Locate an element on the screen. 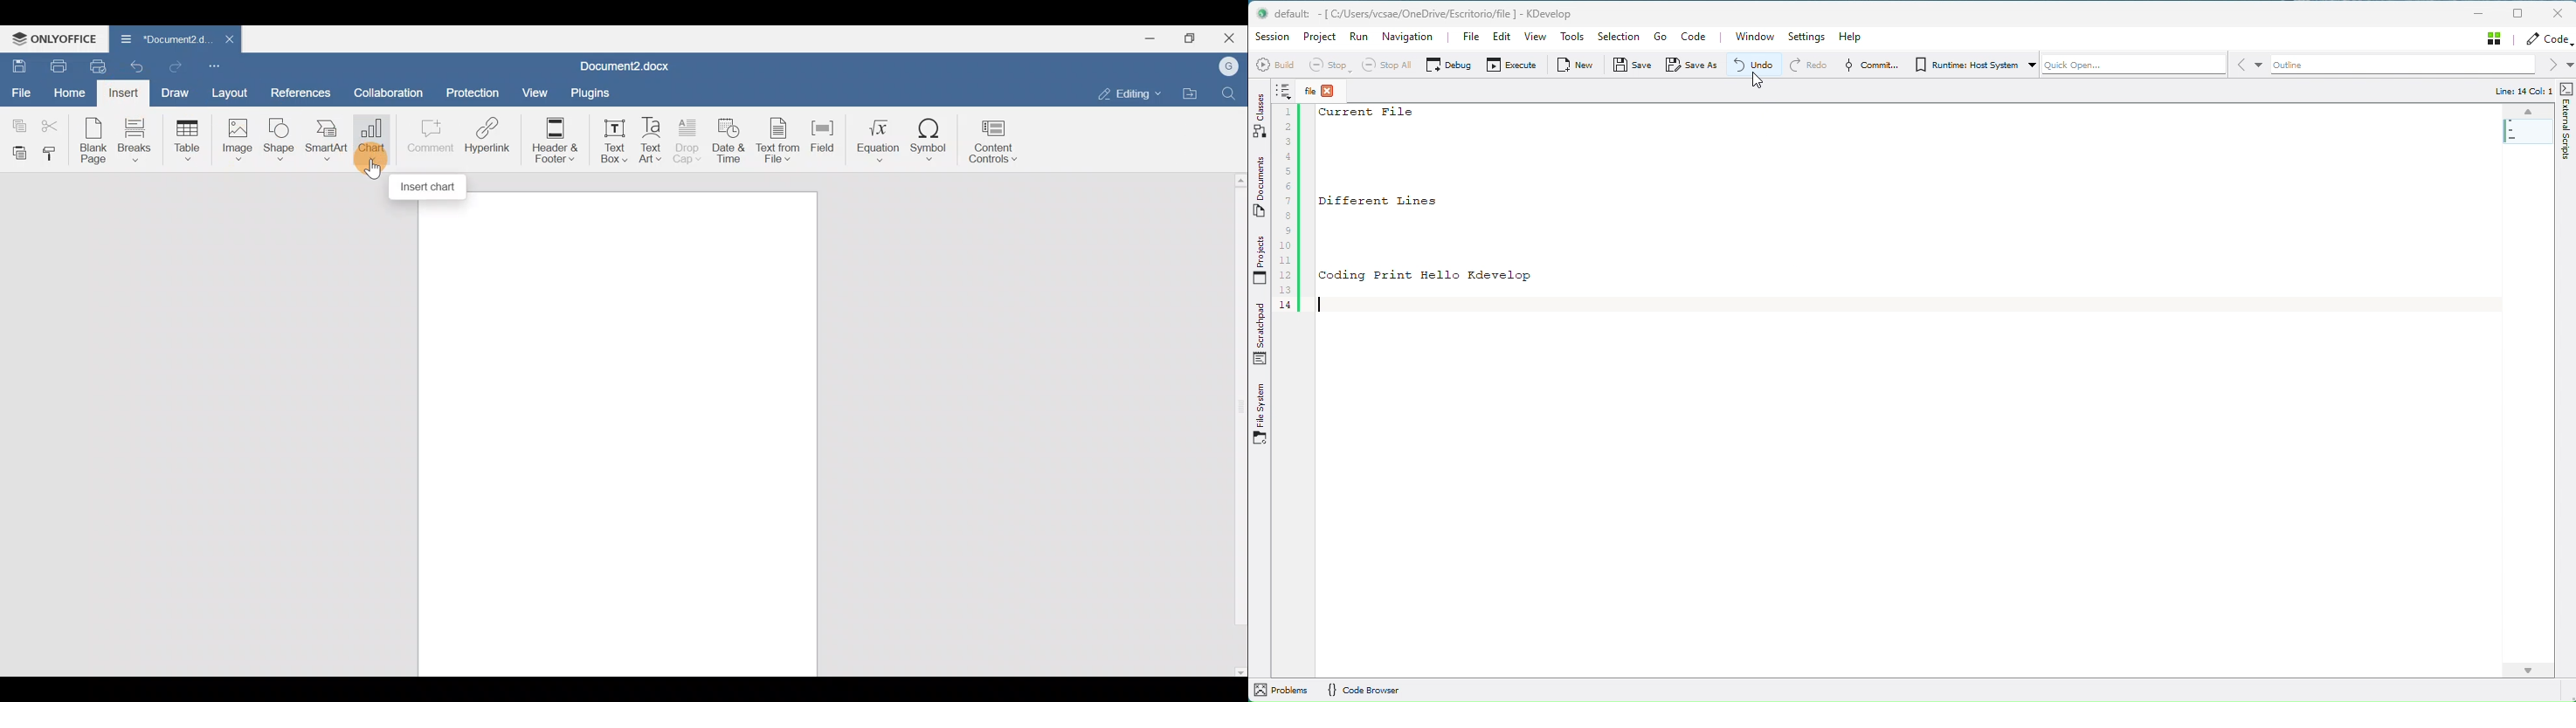  file name and application name is located at coordinates (1415, 12).